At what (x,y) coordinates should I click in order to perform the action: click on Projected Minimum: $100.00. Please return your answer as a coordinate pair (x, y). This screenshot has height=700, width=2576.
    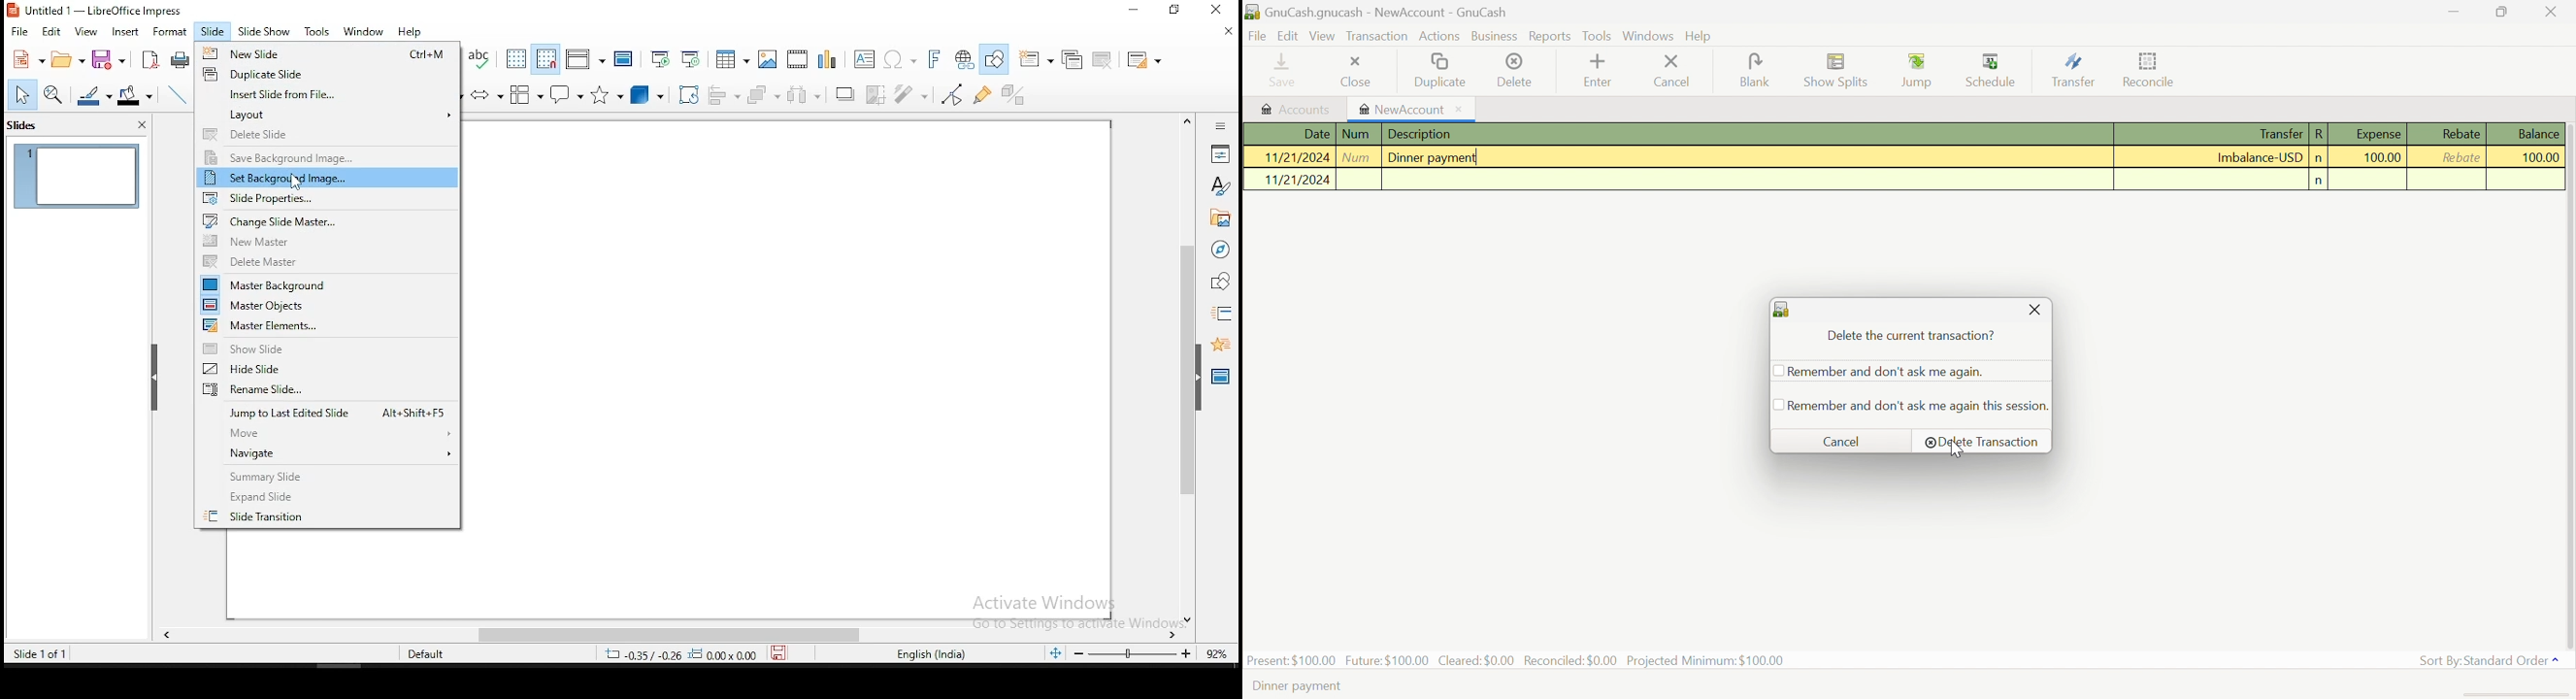
    Looking at the image, I should click on (1711, 661).